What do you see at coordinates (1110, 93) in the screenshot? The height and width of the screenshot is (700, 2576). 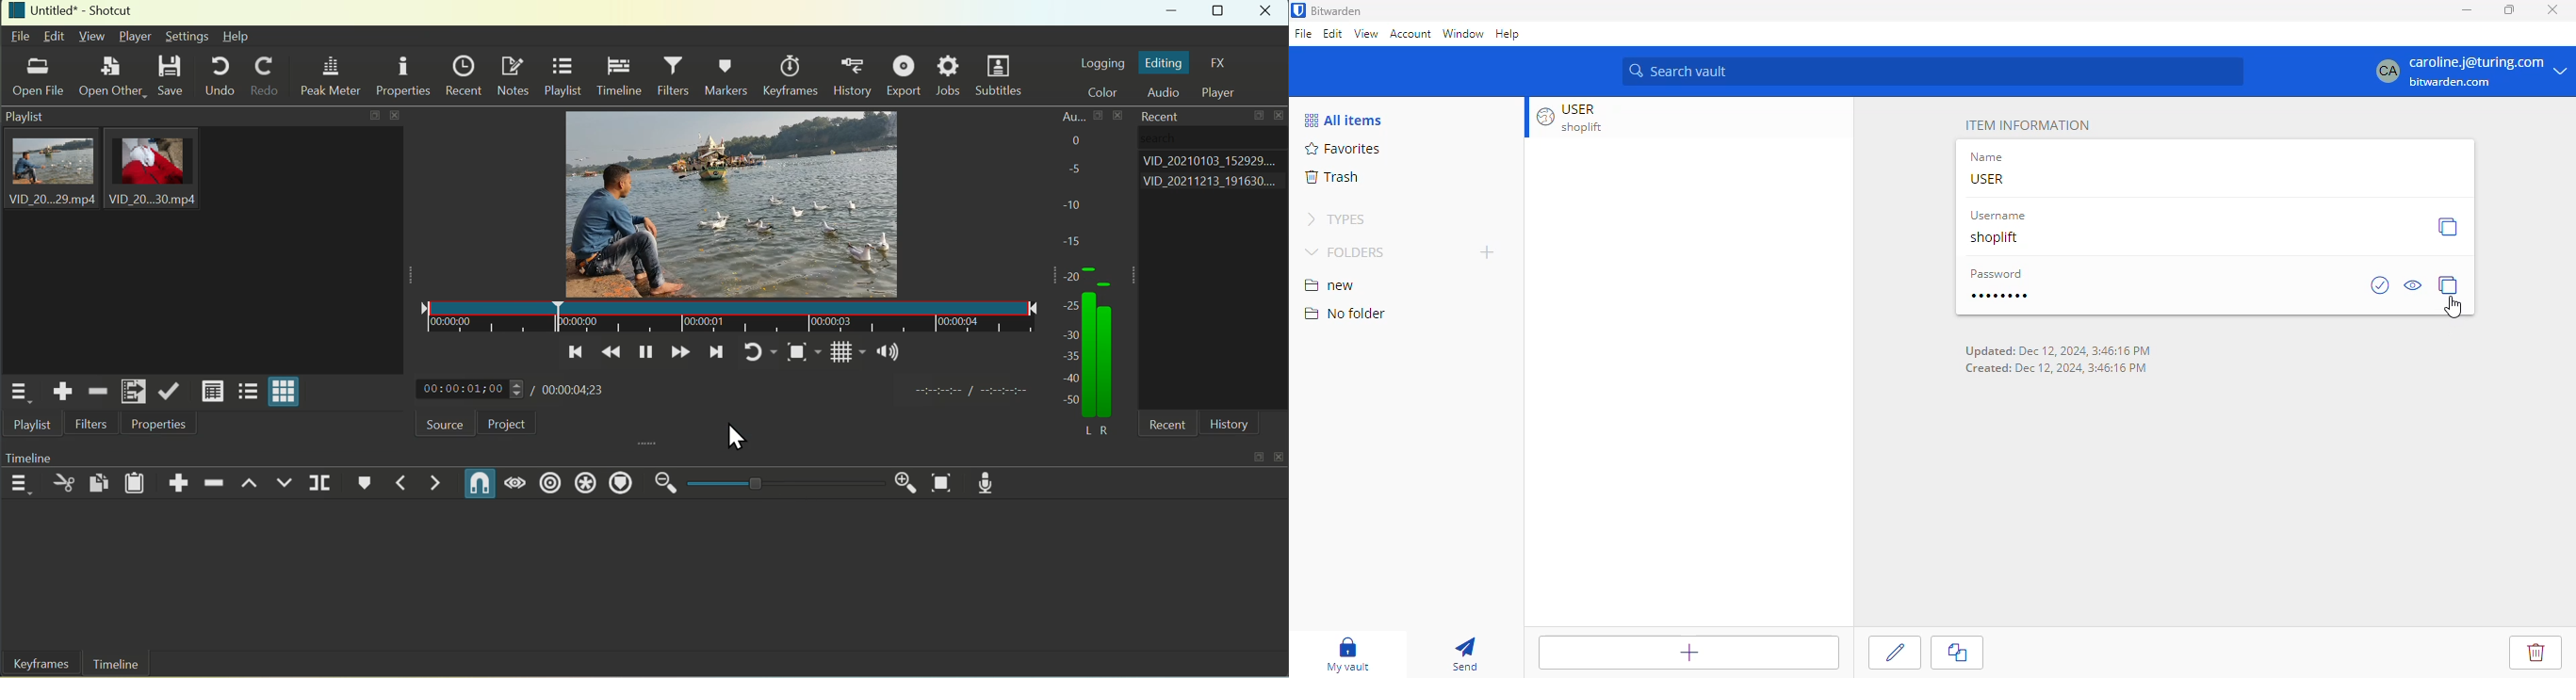 I see `Color` at bounding box center [1110, 93].